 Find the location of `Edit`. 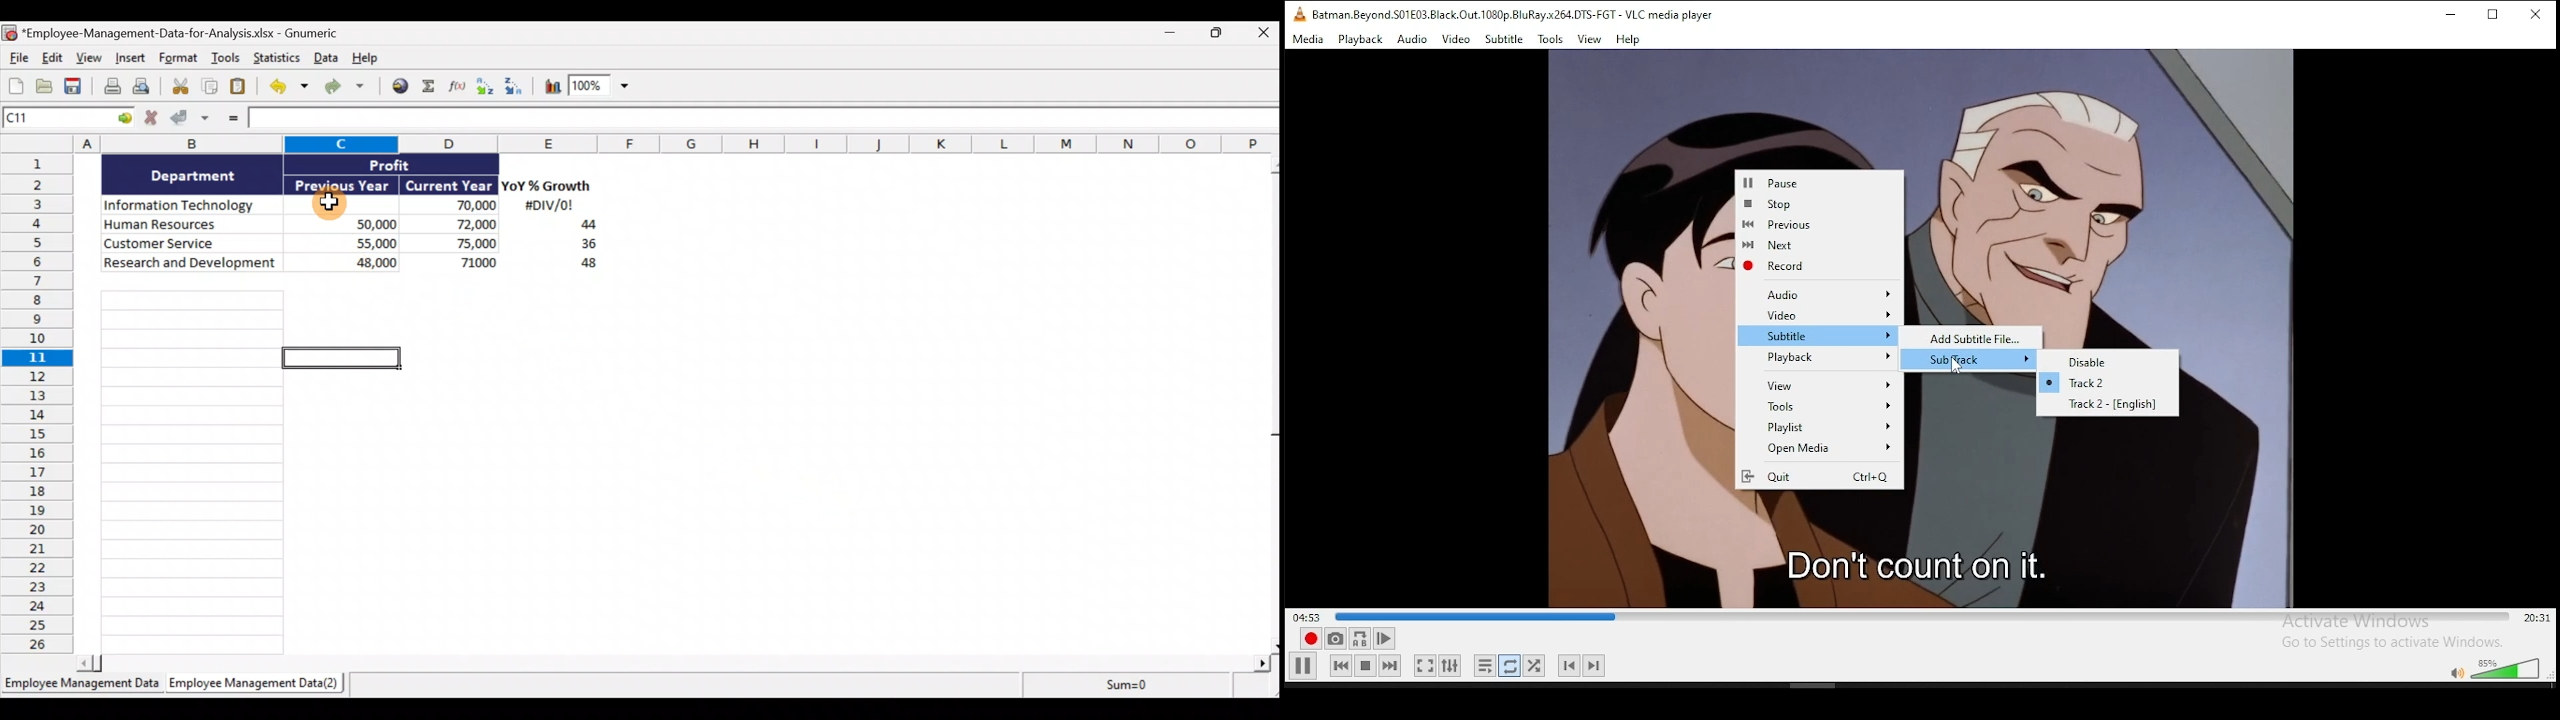

Edit is located at coordinates (51, 59).